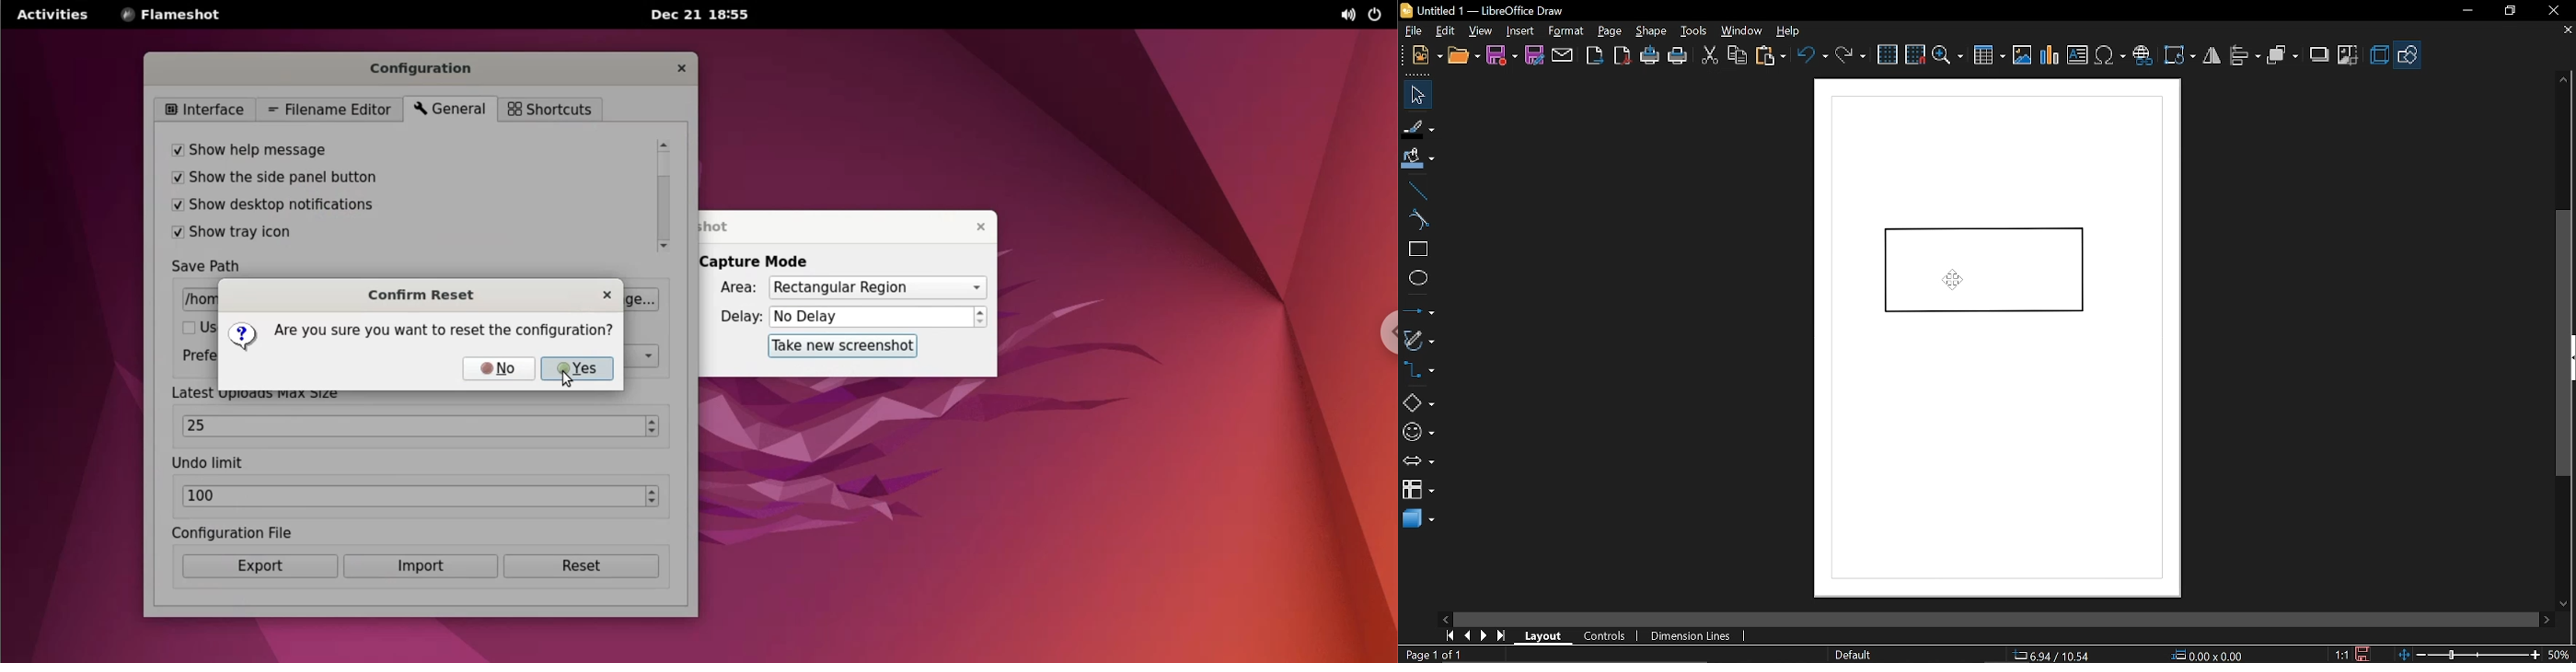 This screenshot has width=2576, height=672. I want to click on Fill color, so click(1418, 161).